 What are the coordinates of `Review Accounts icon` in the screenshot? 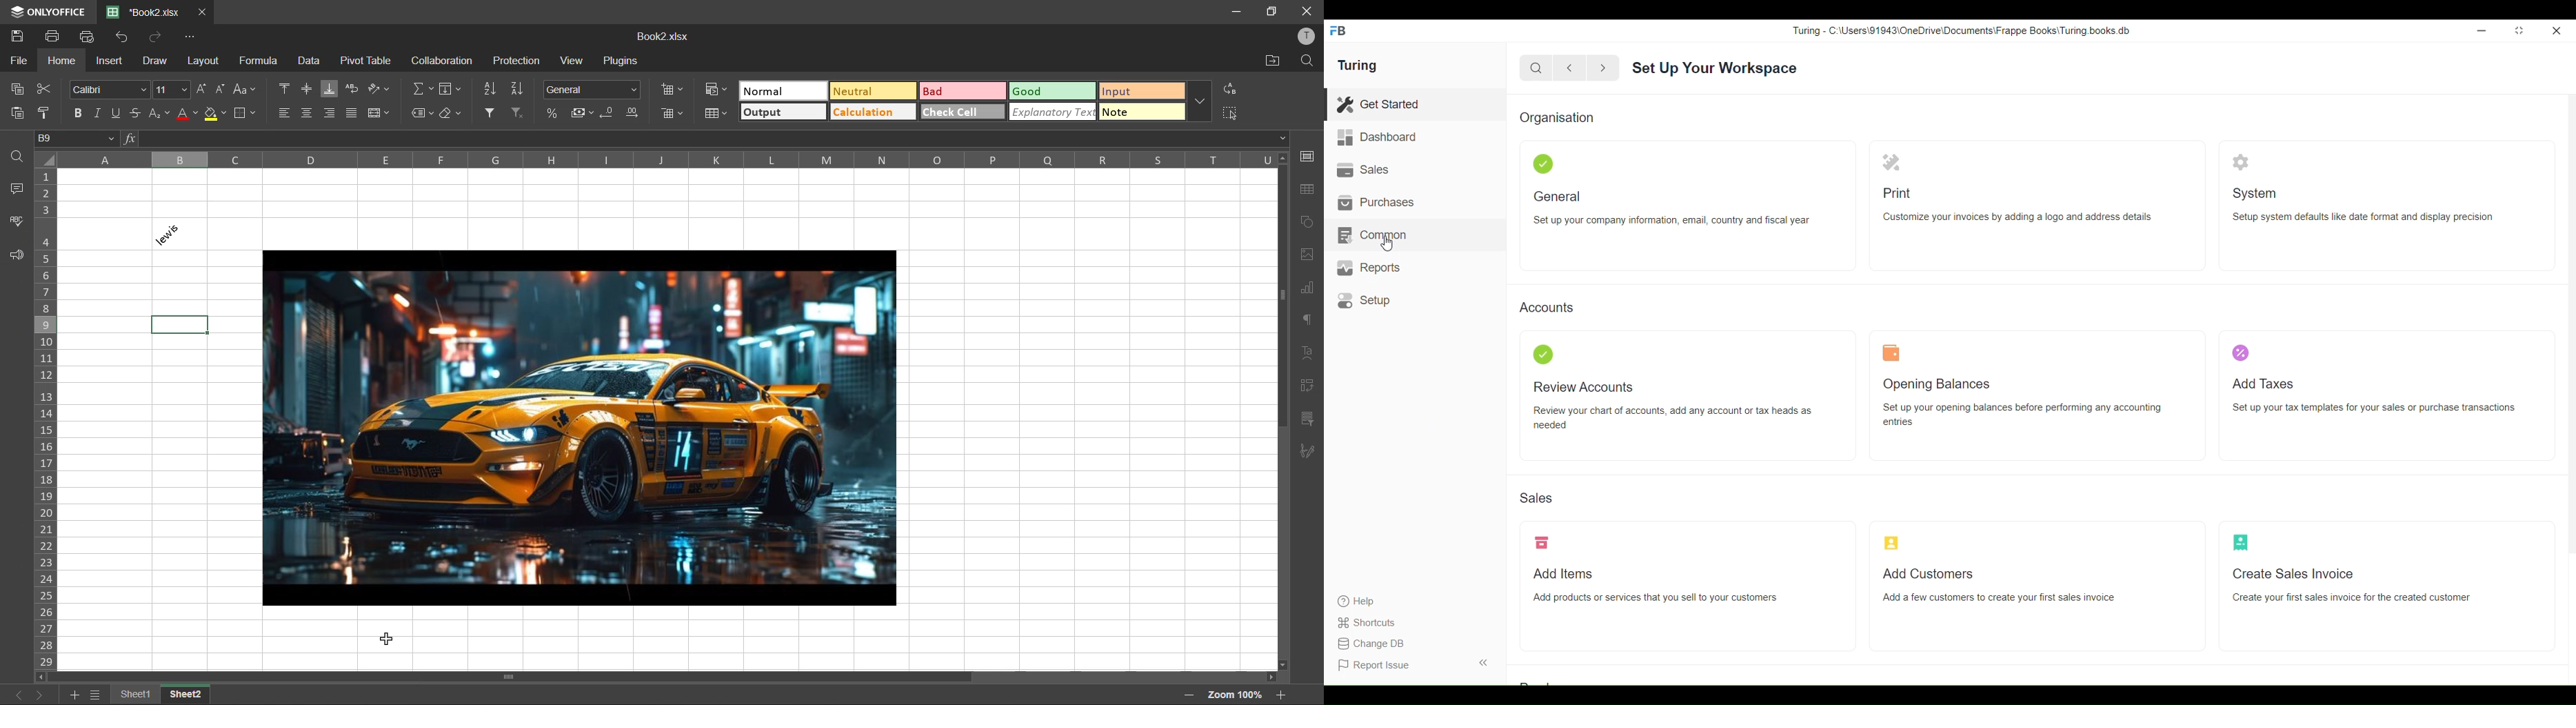 It's located at (1544, 354).